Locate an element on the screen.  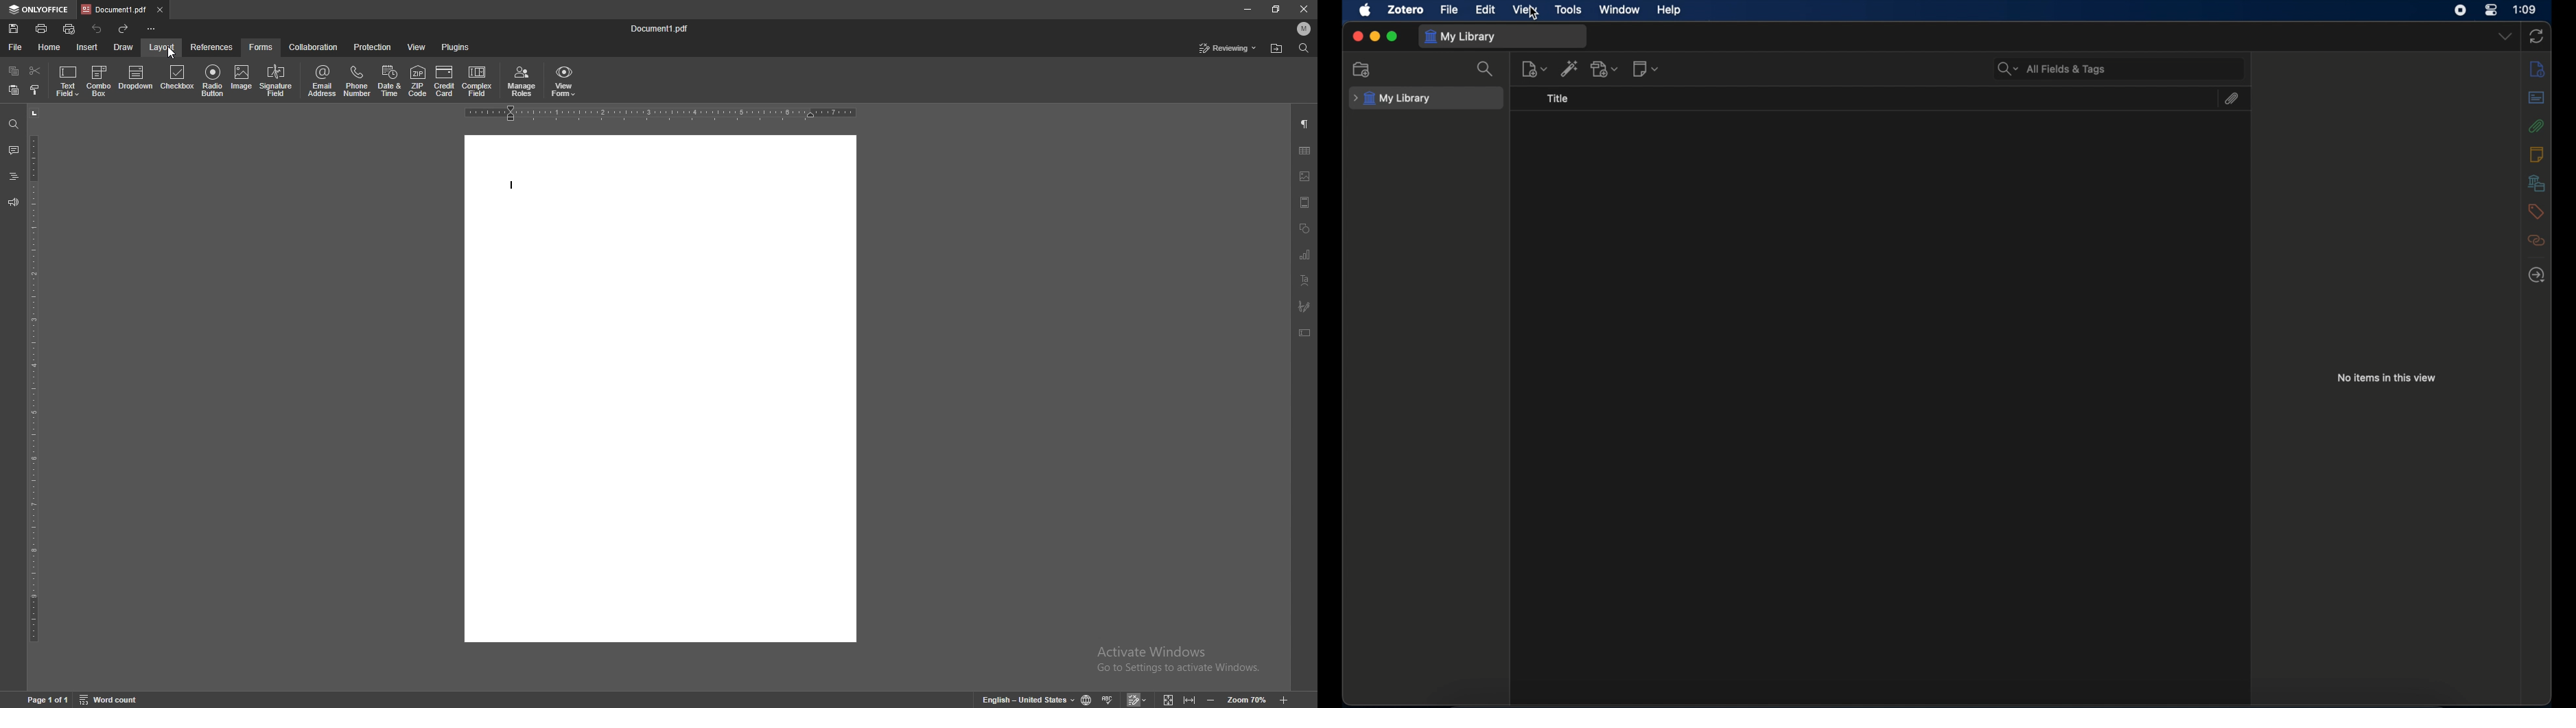
zoom is located at coordinates (1248, 700).